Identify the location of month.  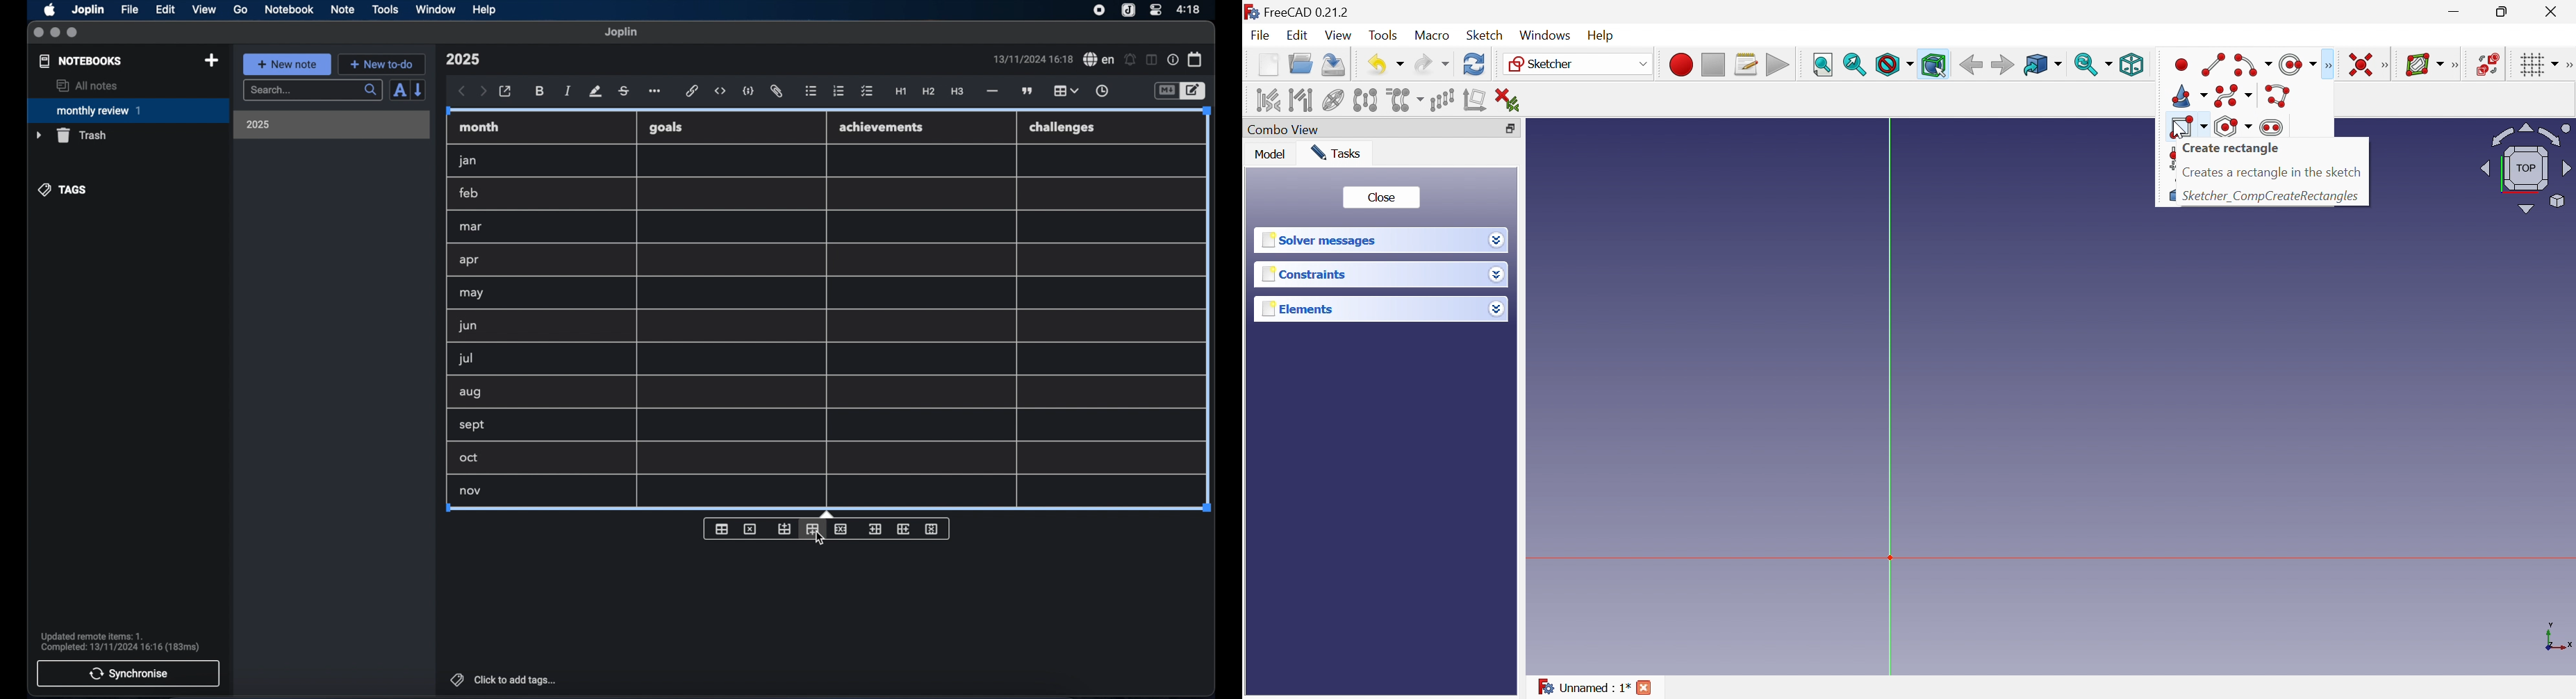
(480, 127).